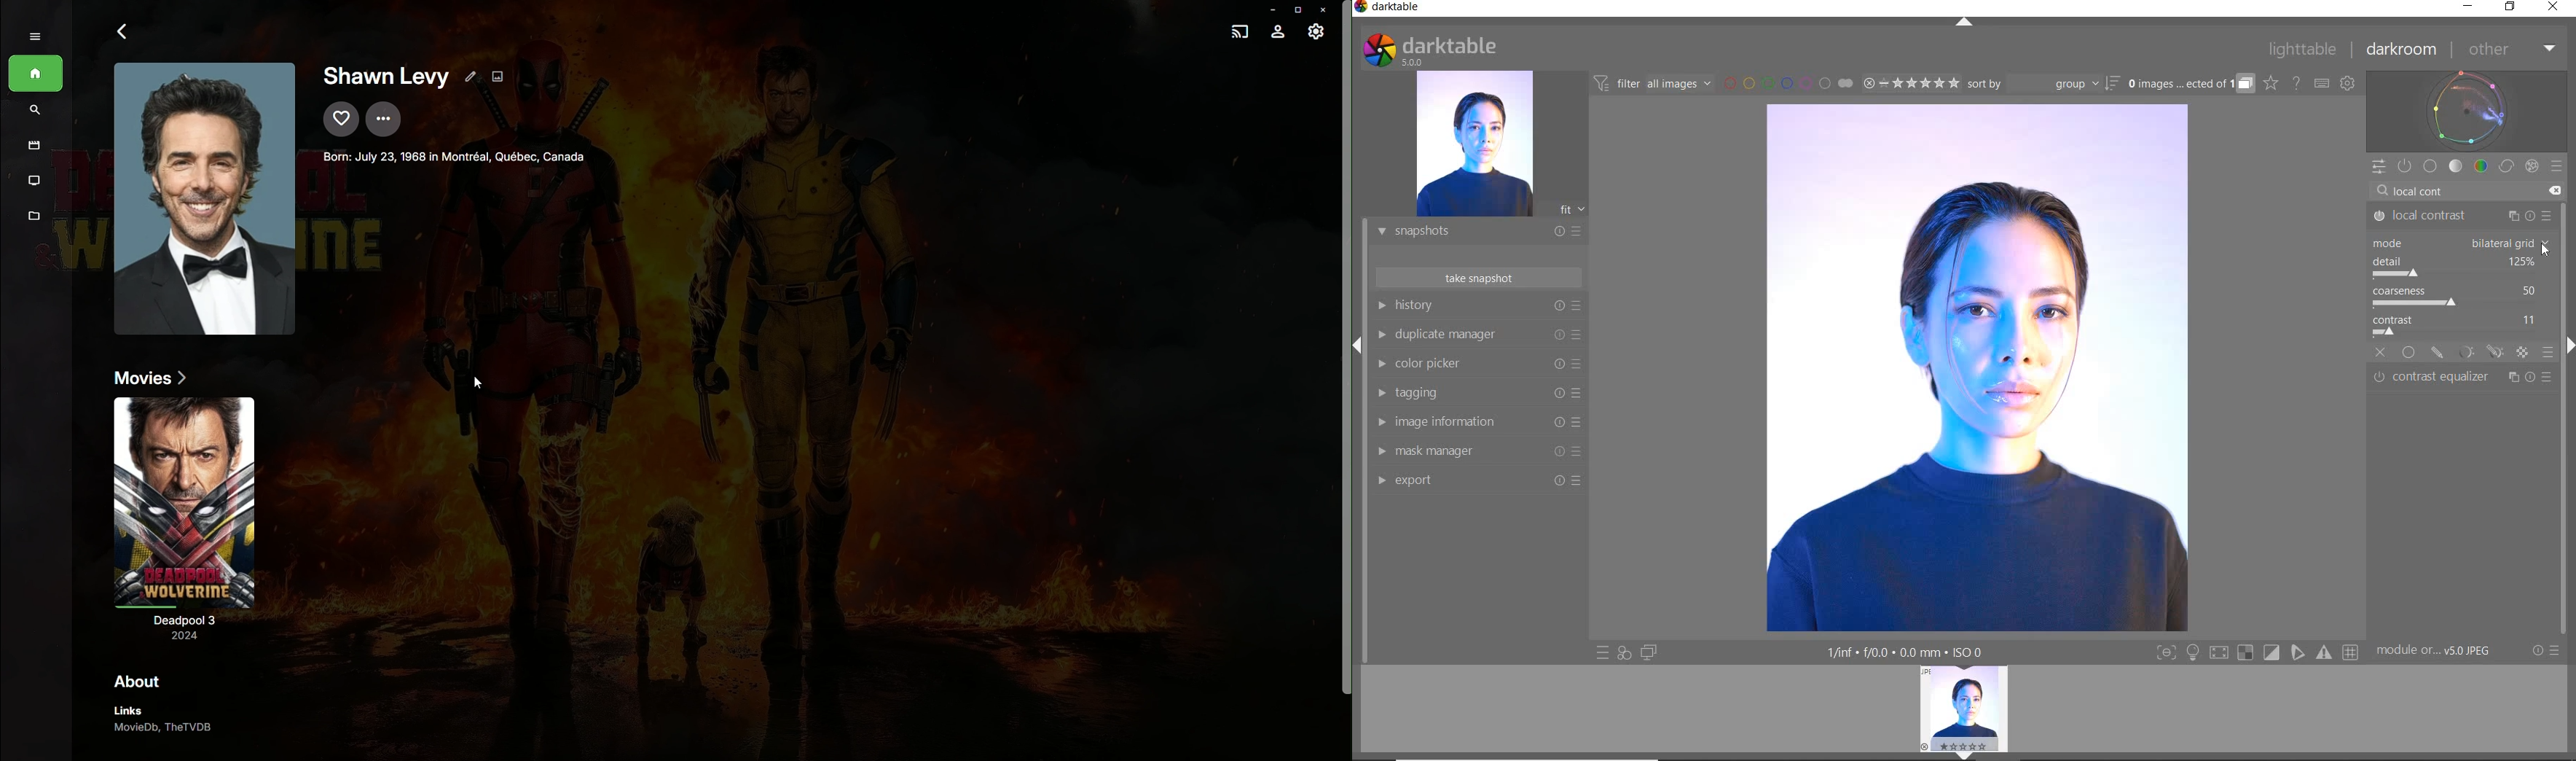  I want to click on Button, so click(2245, 653).